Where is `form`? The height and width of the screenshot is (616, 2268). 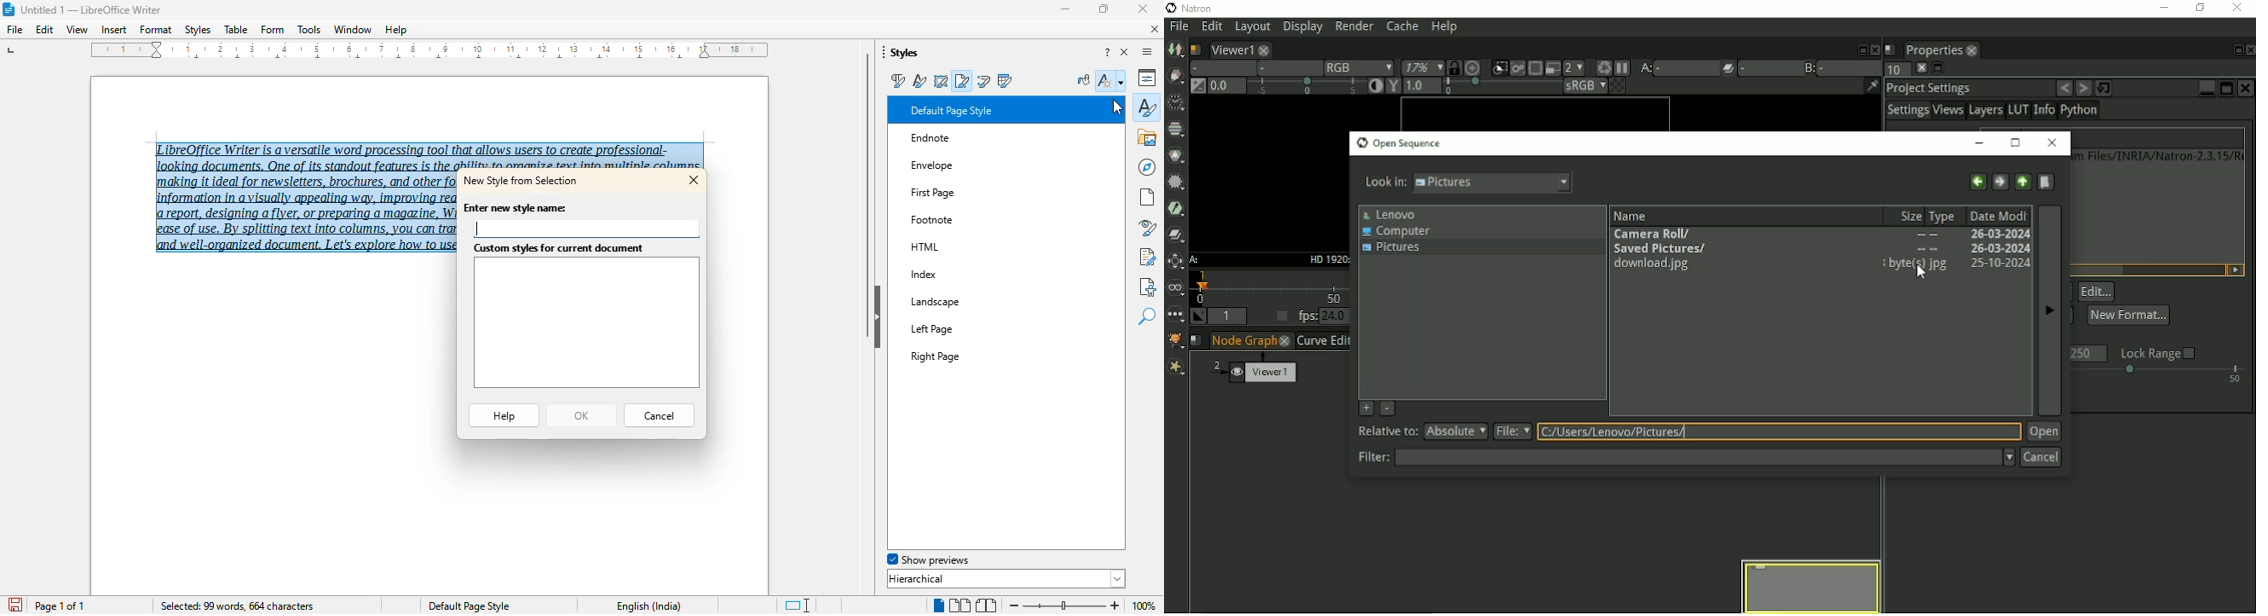 form is located at coordinates (273, 29).